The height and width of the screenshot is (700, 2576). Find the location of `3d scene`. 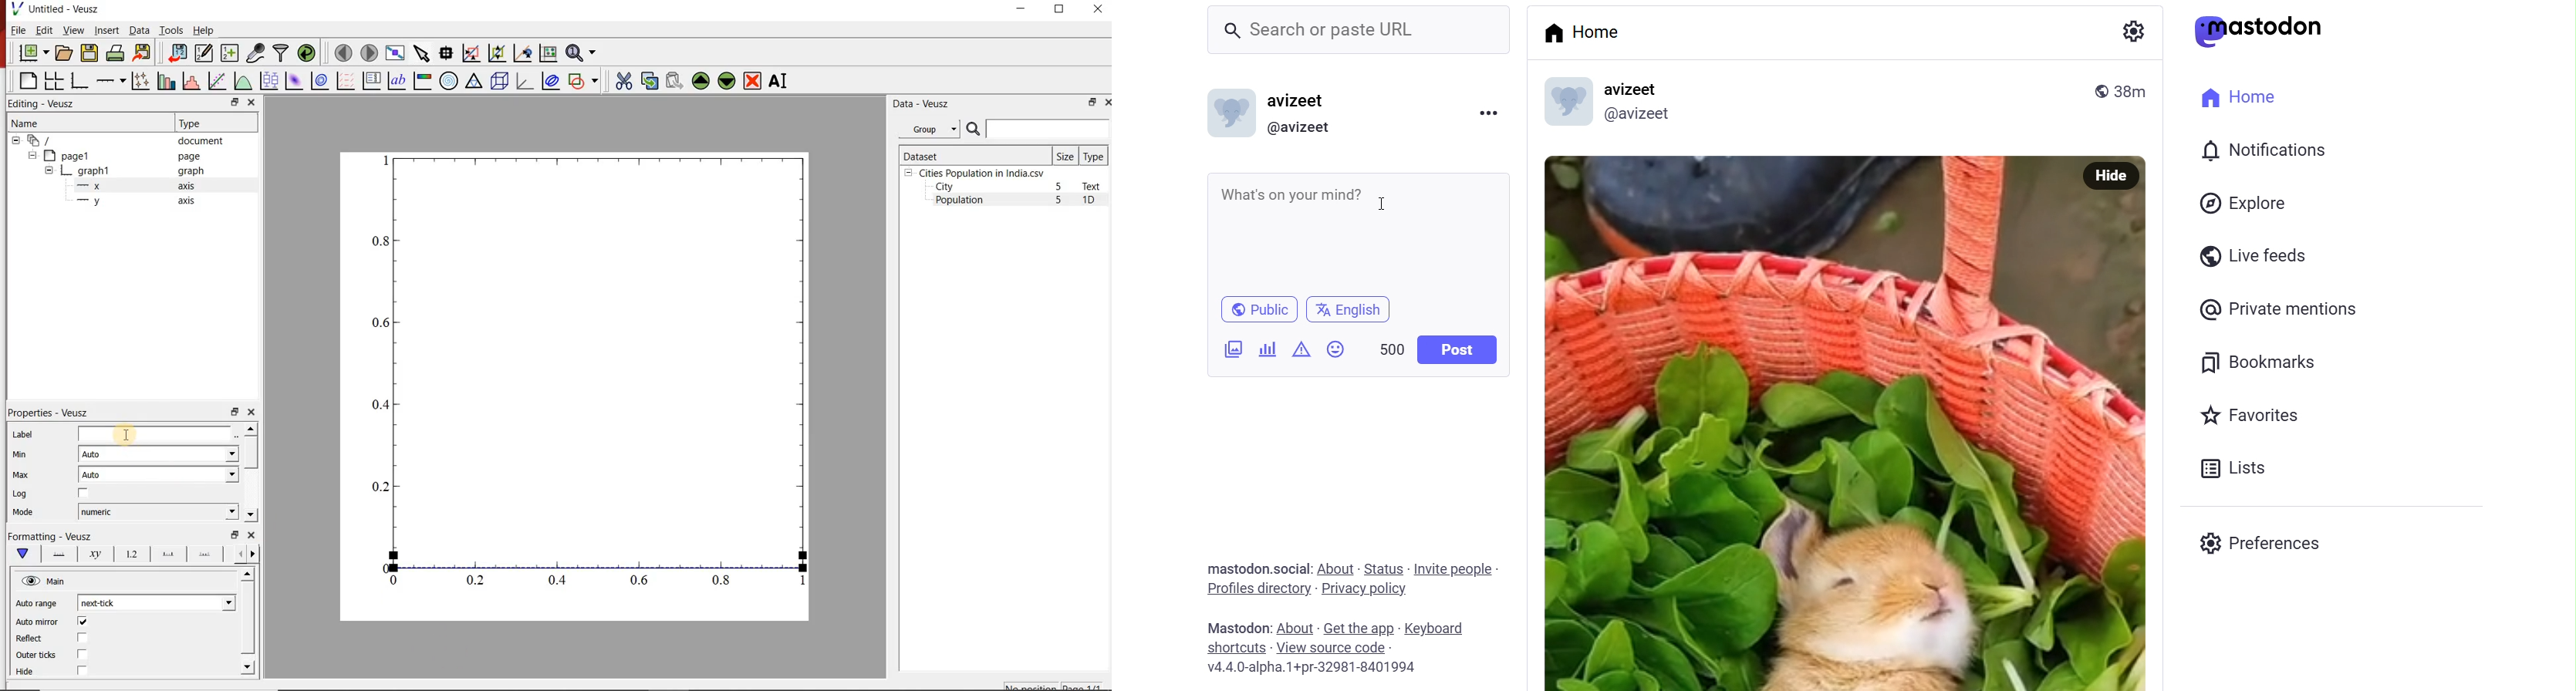

3d scene is located at coordinates (499, 80).